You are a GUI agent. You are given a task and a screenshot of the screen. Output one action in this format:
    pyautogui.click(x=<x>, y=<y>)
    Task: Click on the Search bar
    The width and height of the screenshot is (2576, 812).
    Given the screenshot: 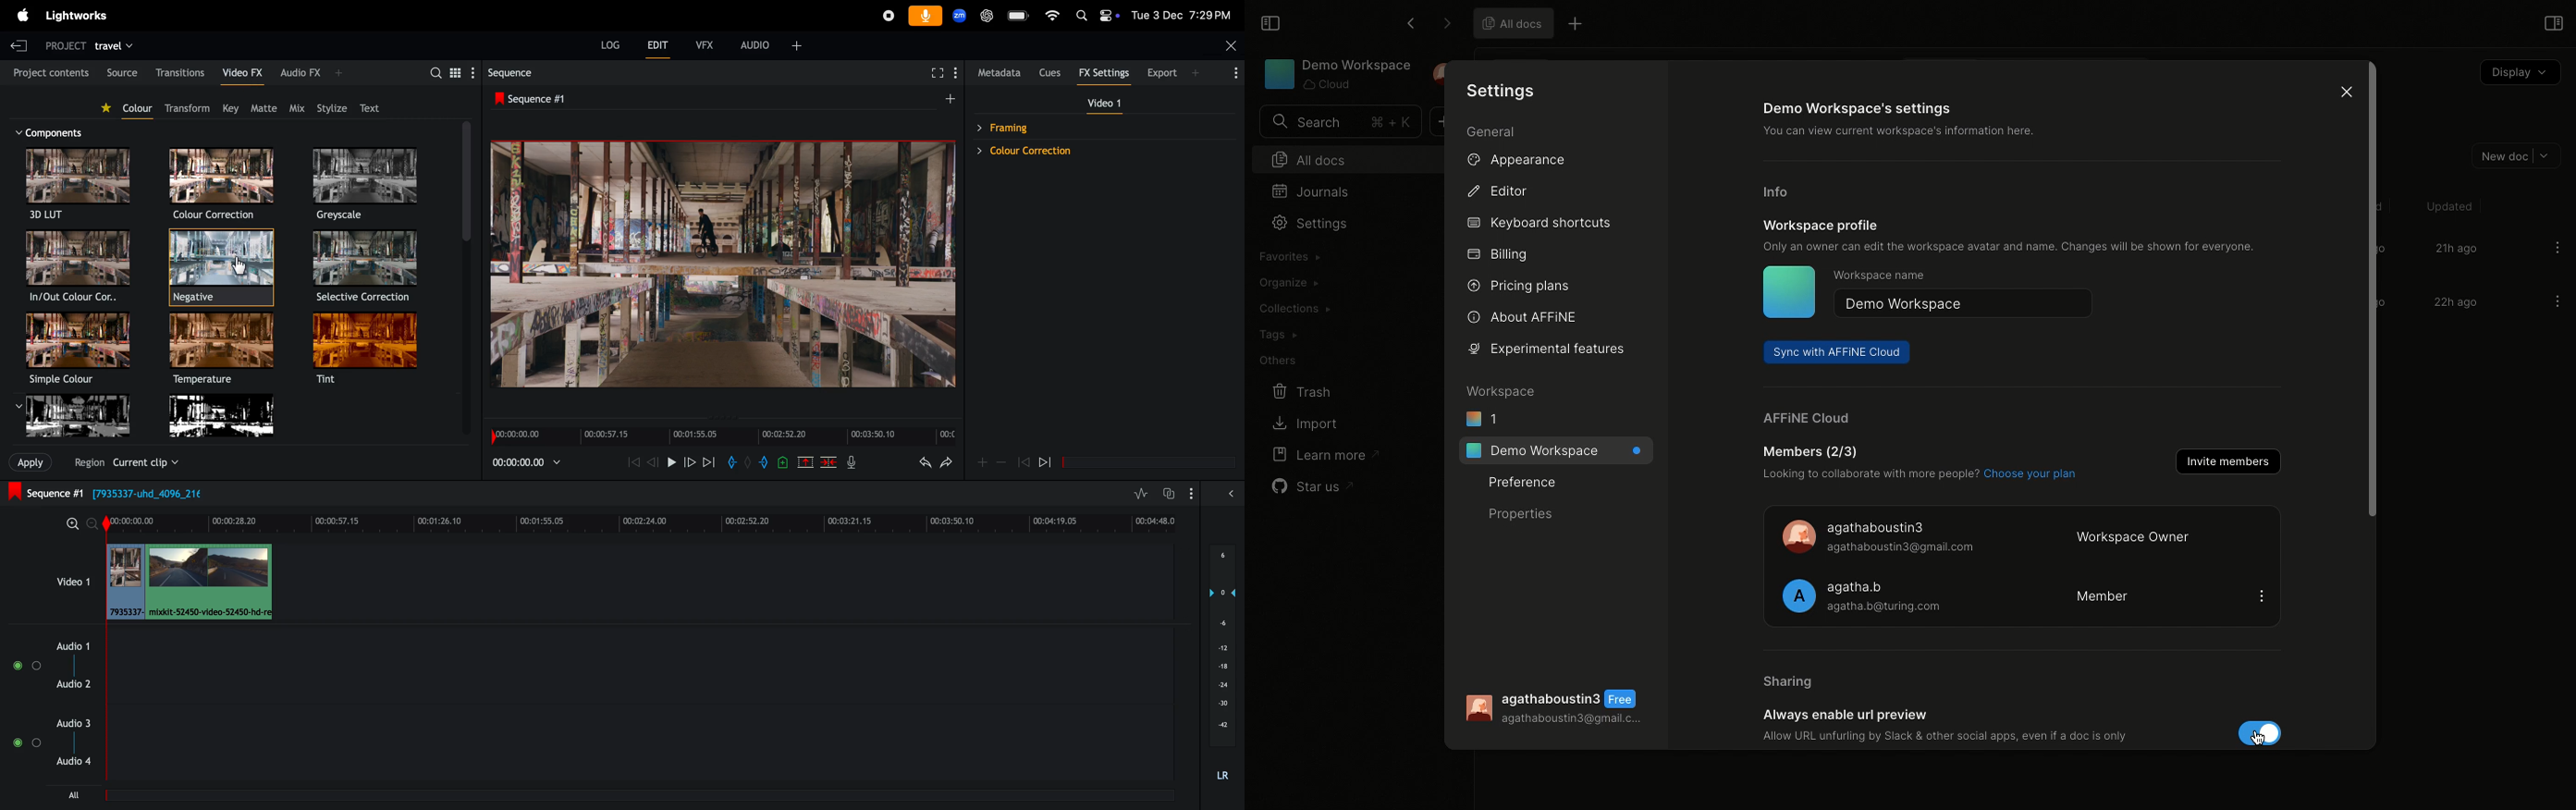 What is the action you would take?
    pyautogui.click(x=1338, y=122)
    